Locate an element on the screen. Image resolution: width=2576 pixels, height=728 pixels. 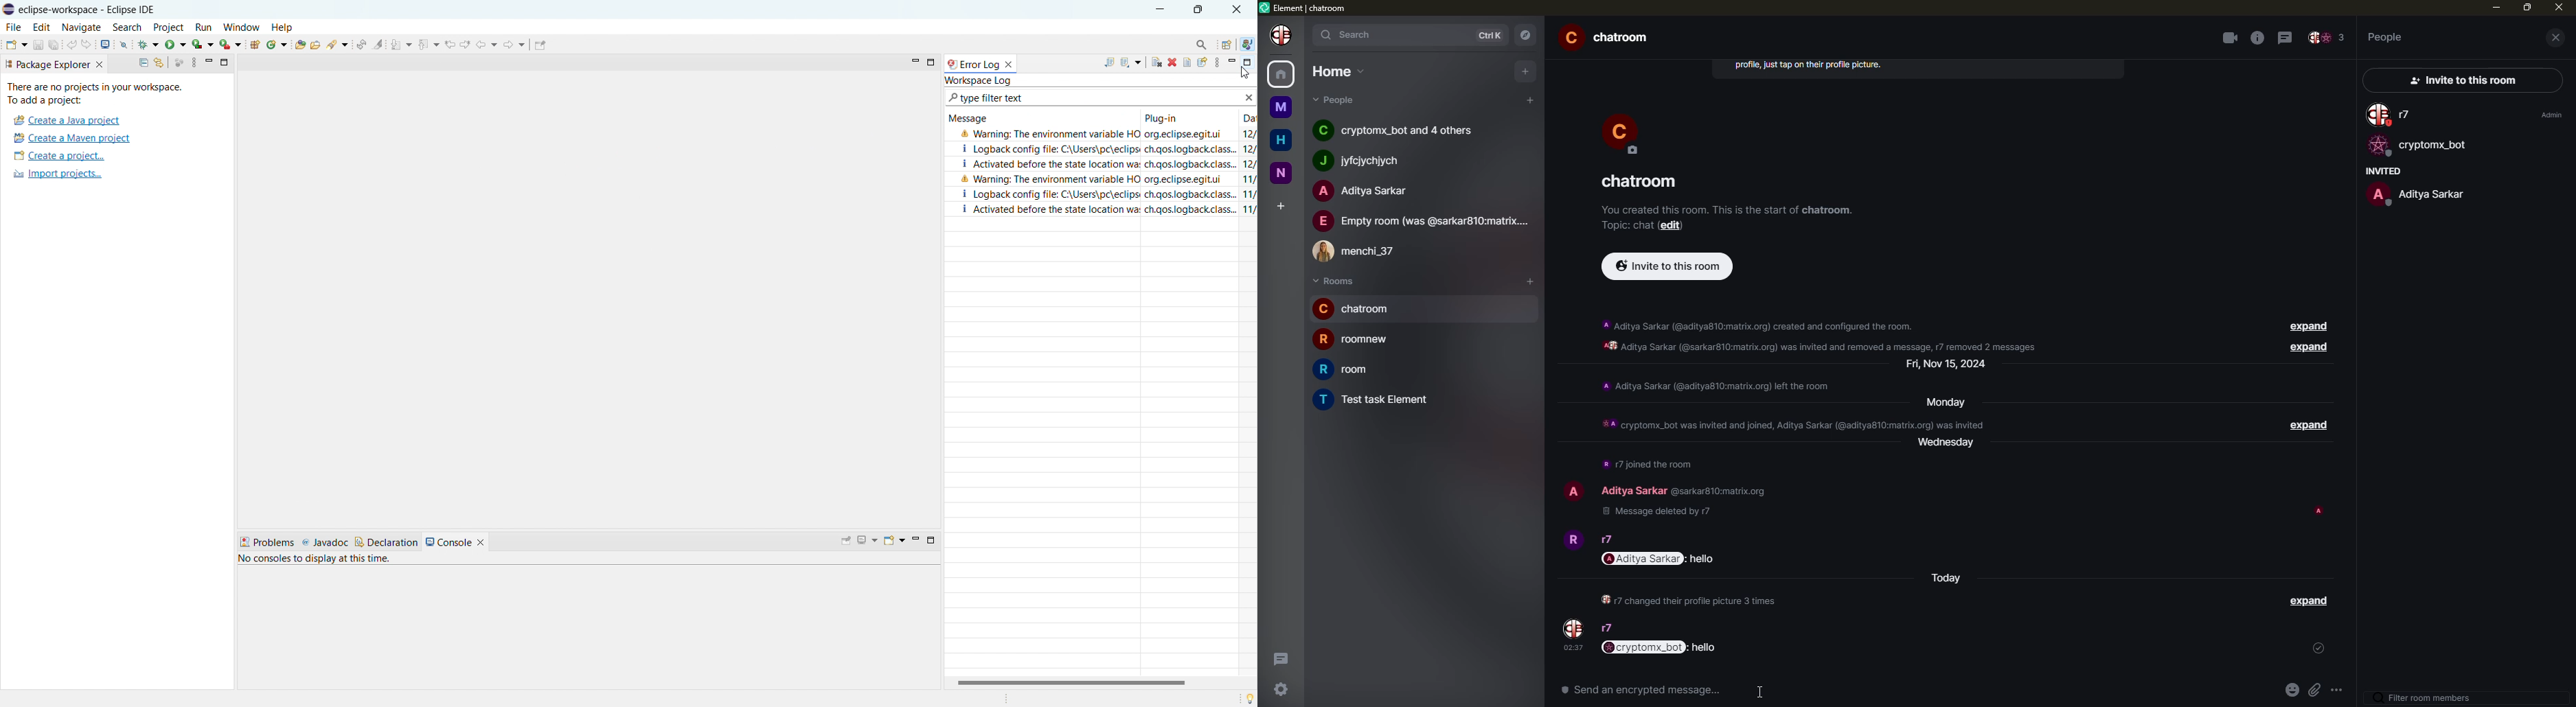
time is located at coordinates (1573, 648).